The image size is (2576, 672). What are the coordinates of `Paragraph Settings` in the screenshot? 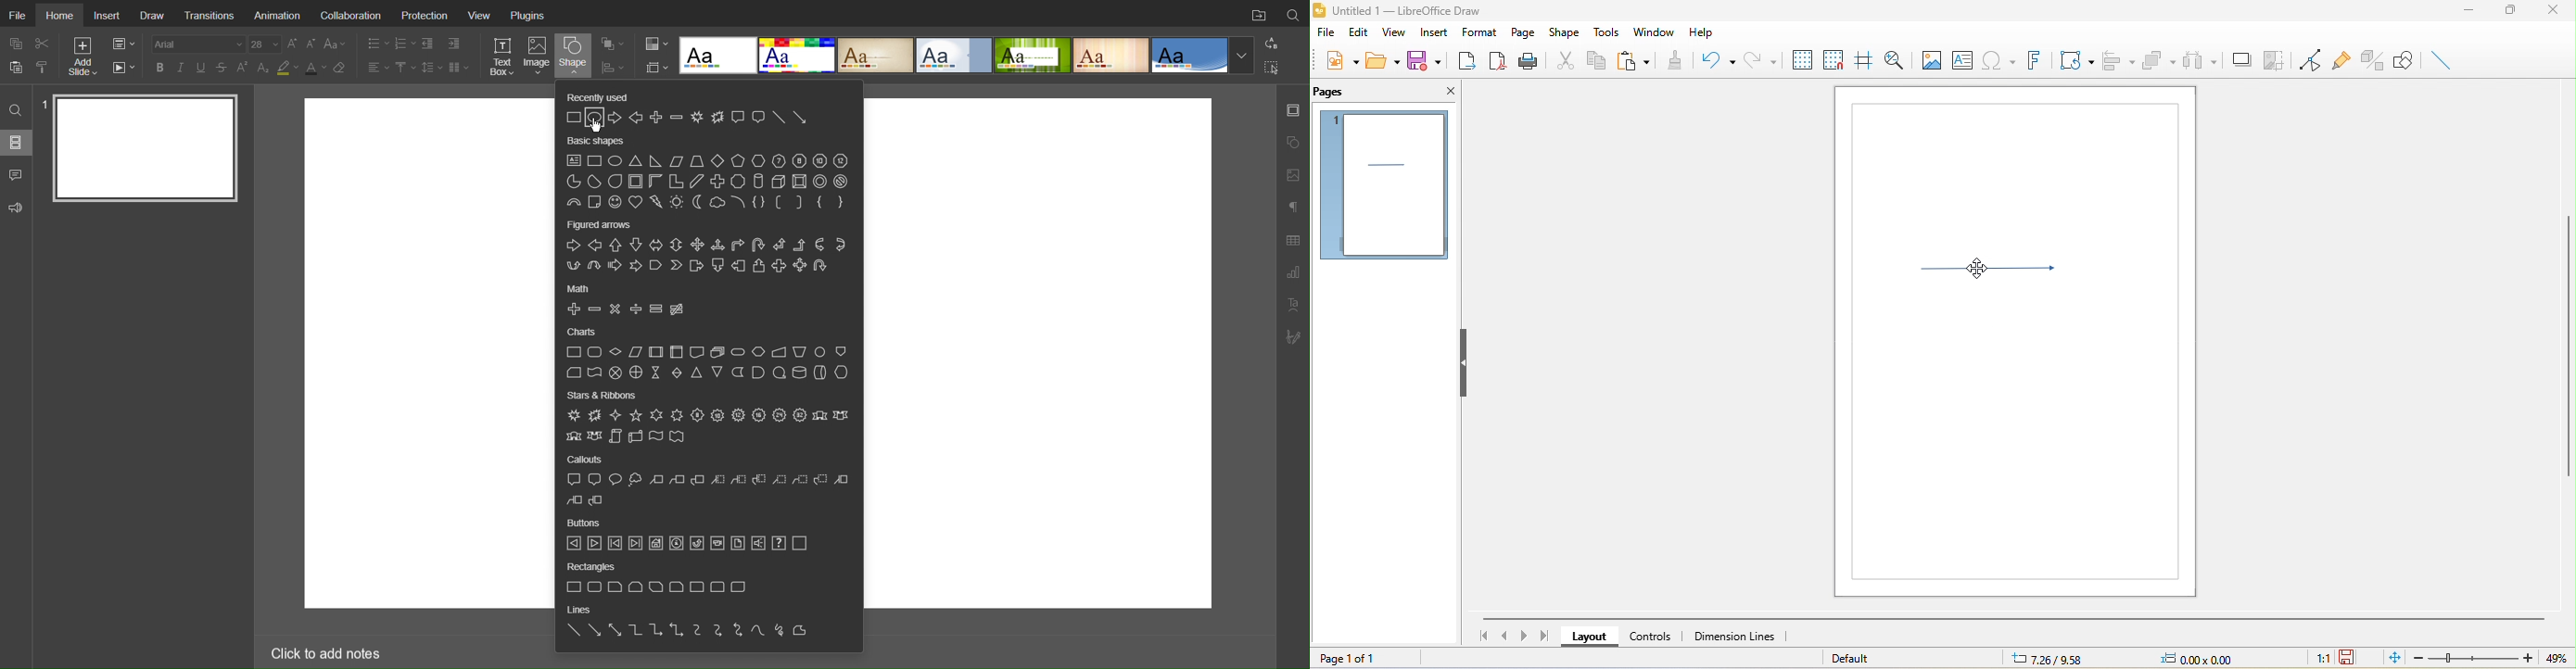 It's located at (1292, 205).